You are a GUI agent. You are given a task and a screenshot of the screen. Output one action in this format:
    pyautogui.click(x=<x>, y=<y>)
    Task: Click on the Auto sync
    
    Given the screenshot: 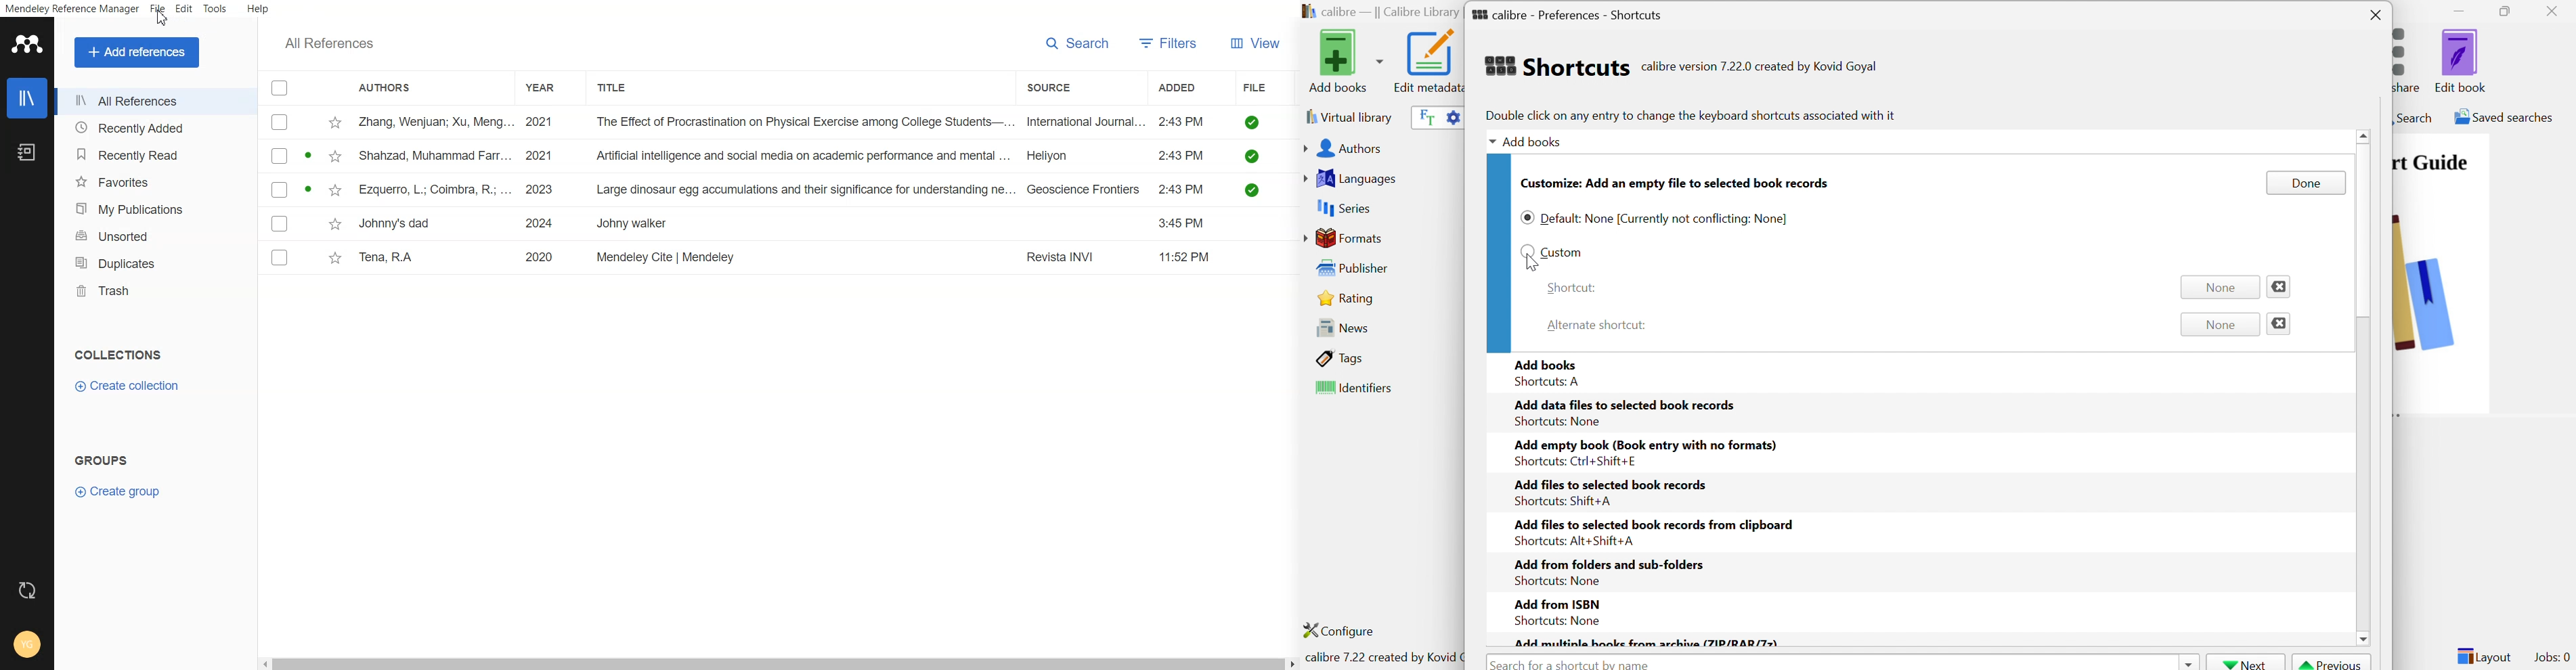 What is the action you would take?
    pyautogui.click(x=28, y=590)
    